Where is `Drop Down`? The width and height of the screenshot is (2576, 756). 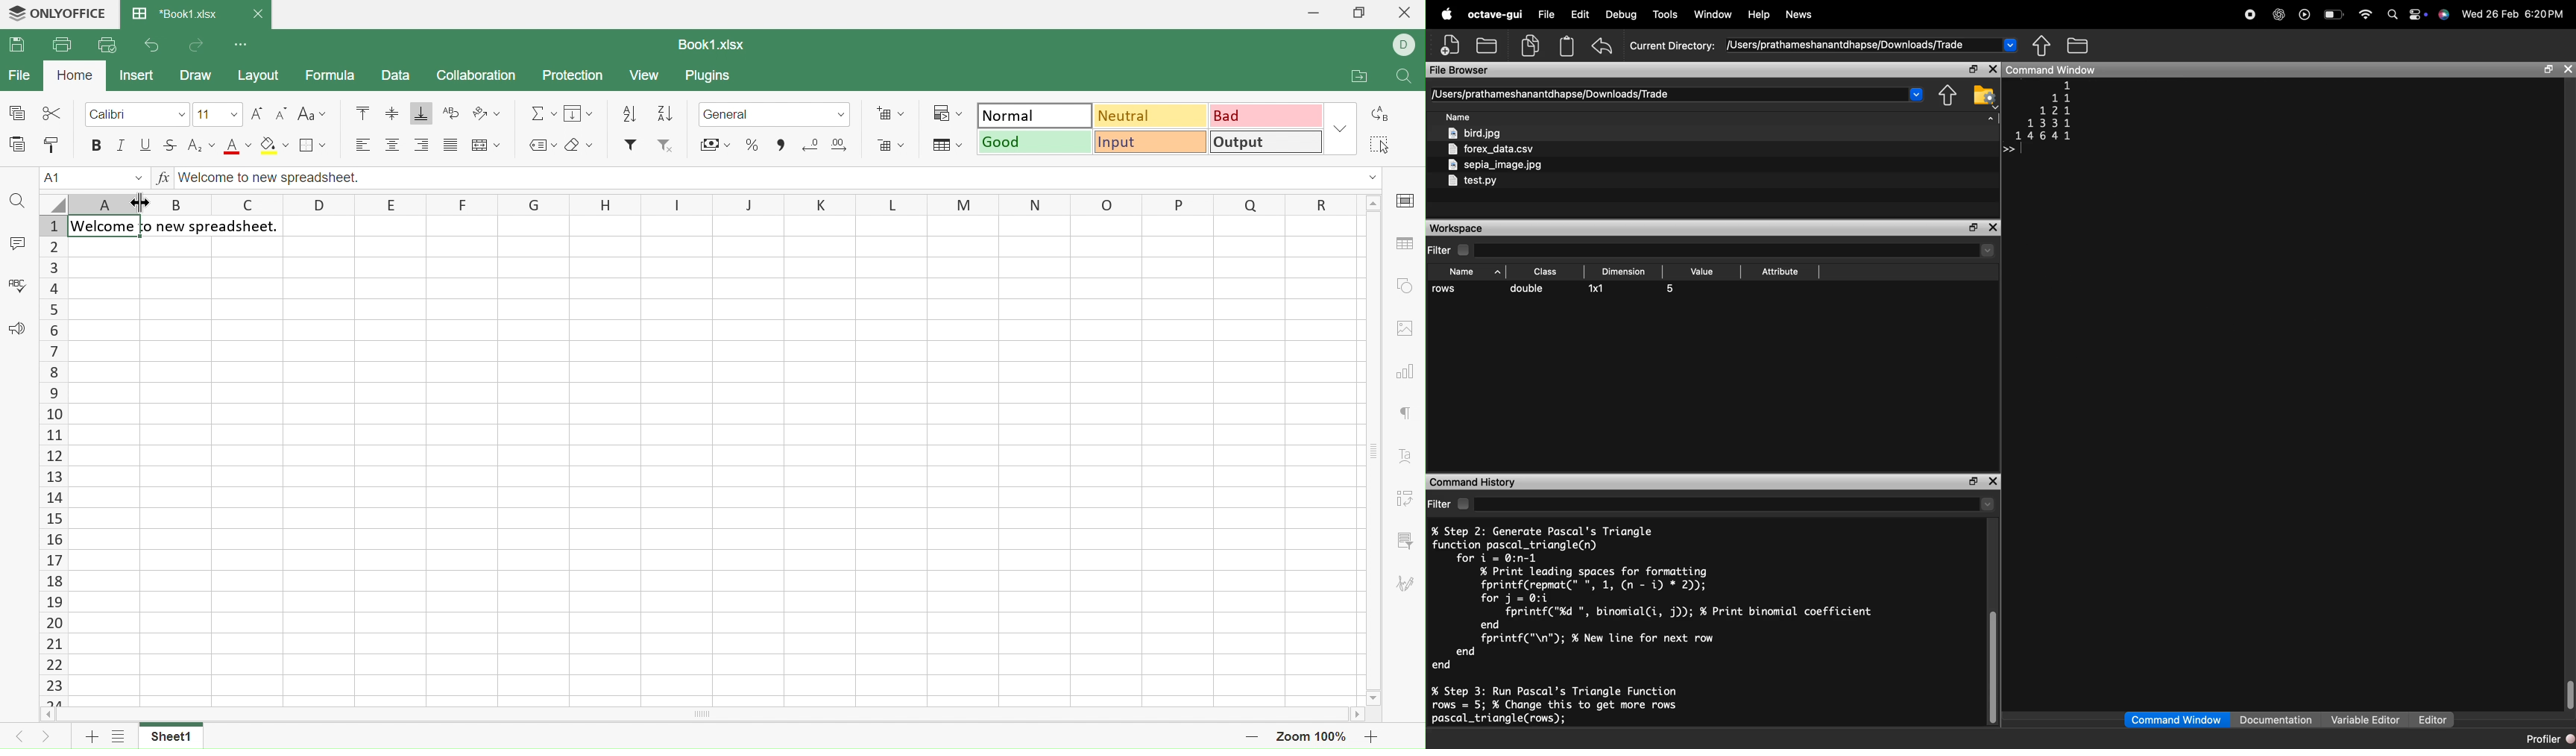 Drop Down is located at coordinates (1370, 178).